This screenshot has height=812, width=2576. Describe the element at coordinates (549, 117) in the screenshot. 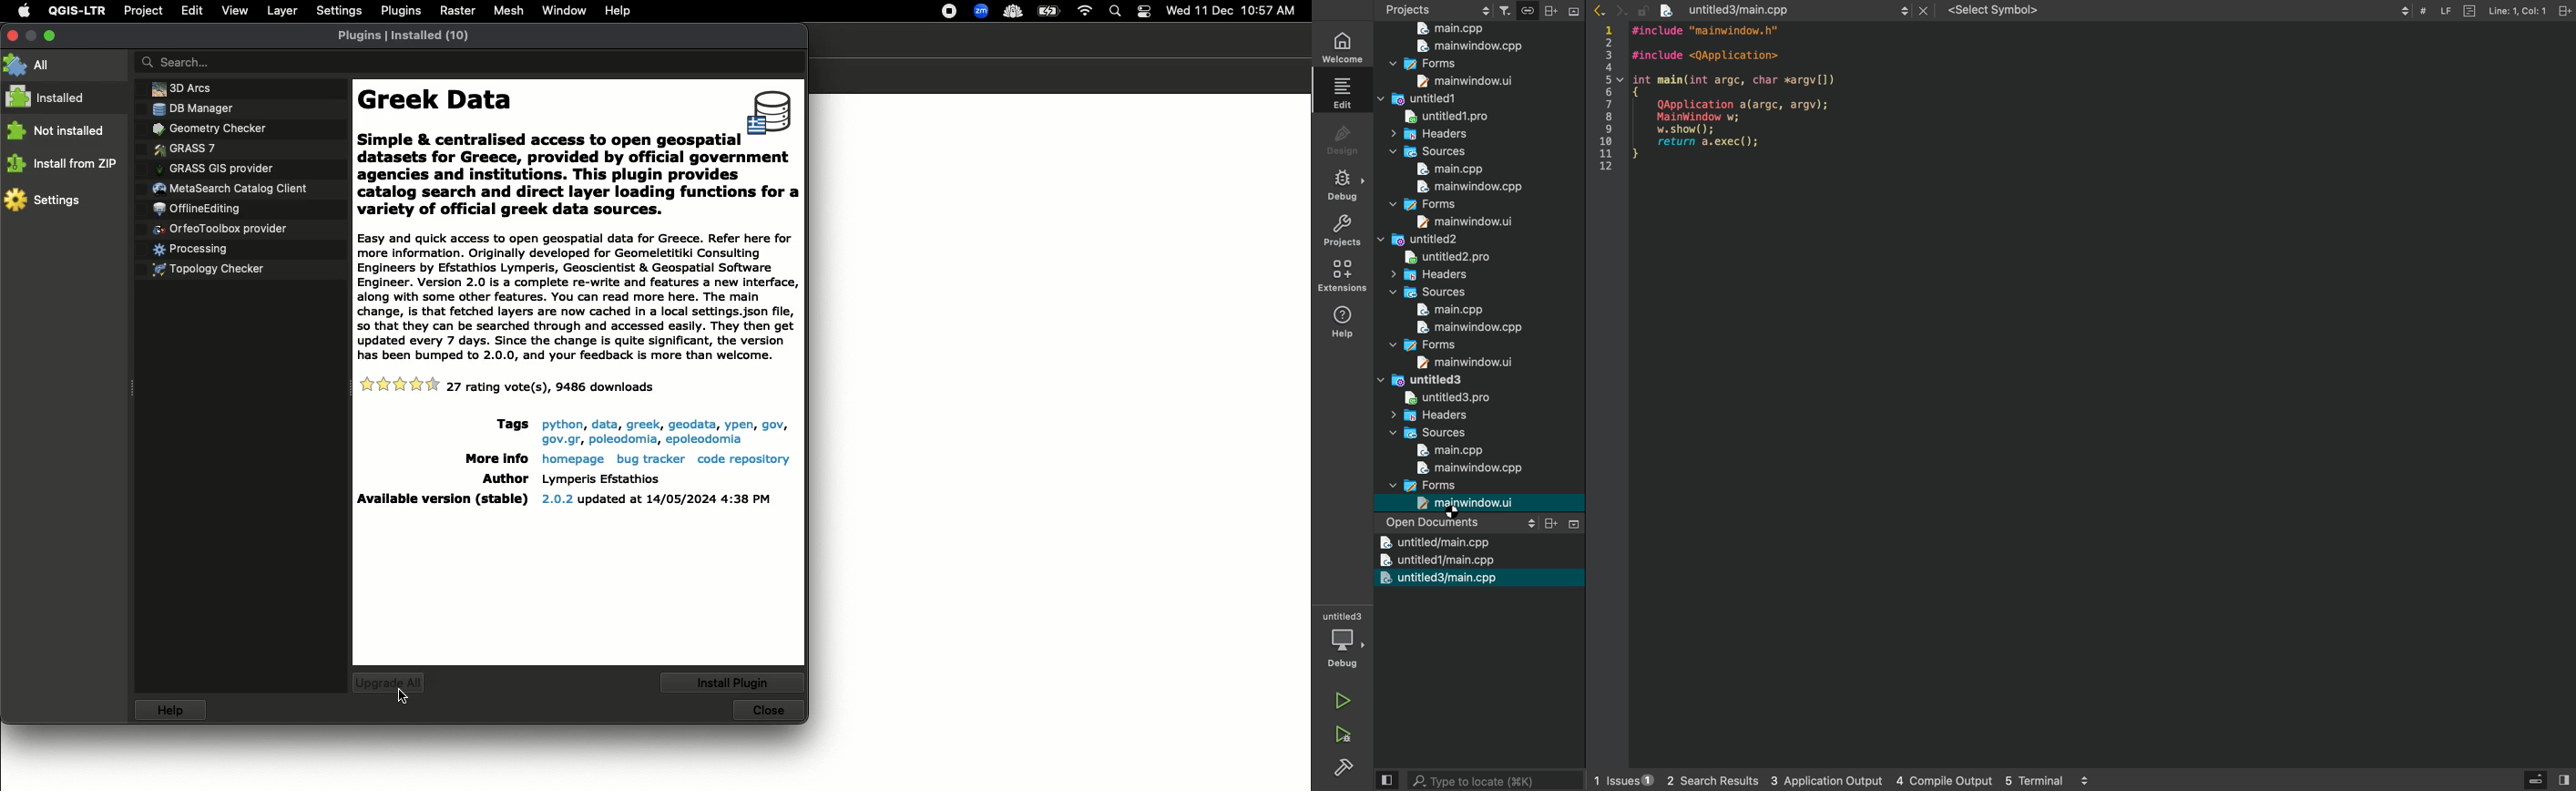

I see `Greek data` at that location.